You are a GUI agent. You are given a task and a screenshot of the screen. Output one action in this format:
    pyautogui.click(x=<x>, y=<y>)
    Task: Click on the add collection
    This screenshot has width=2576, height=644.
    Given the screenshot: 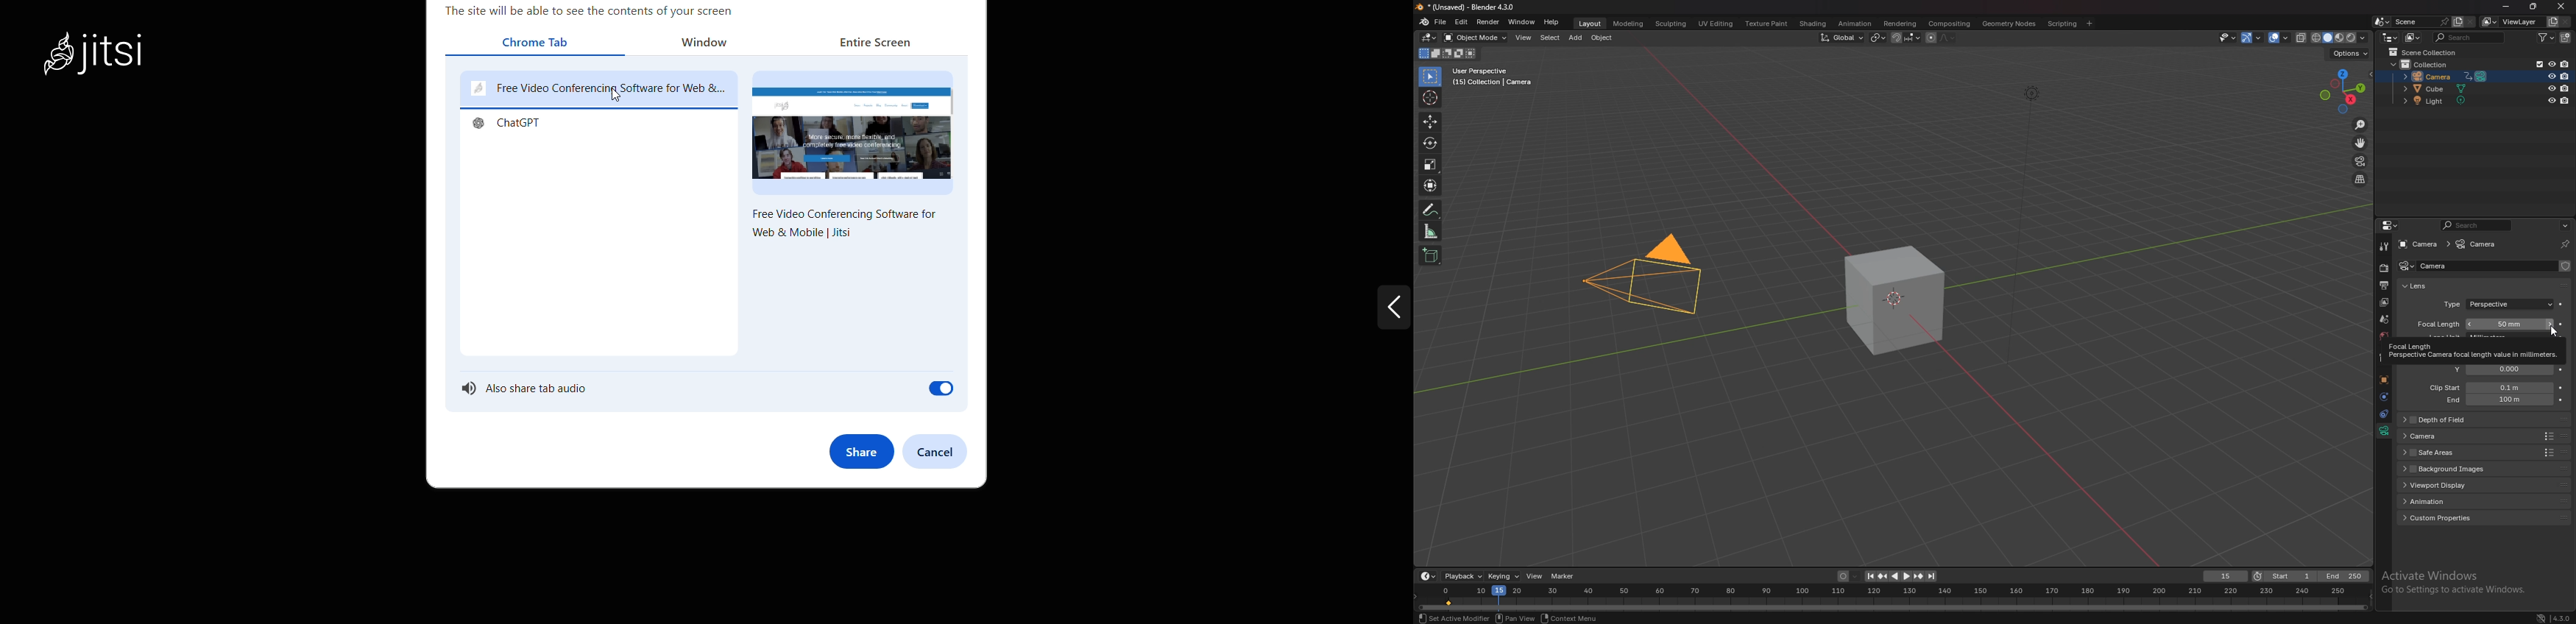 What is the action you would take?
    pyautogui.click(x=2566, y=37)
    